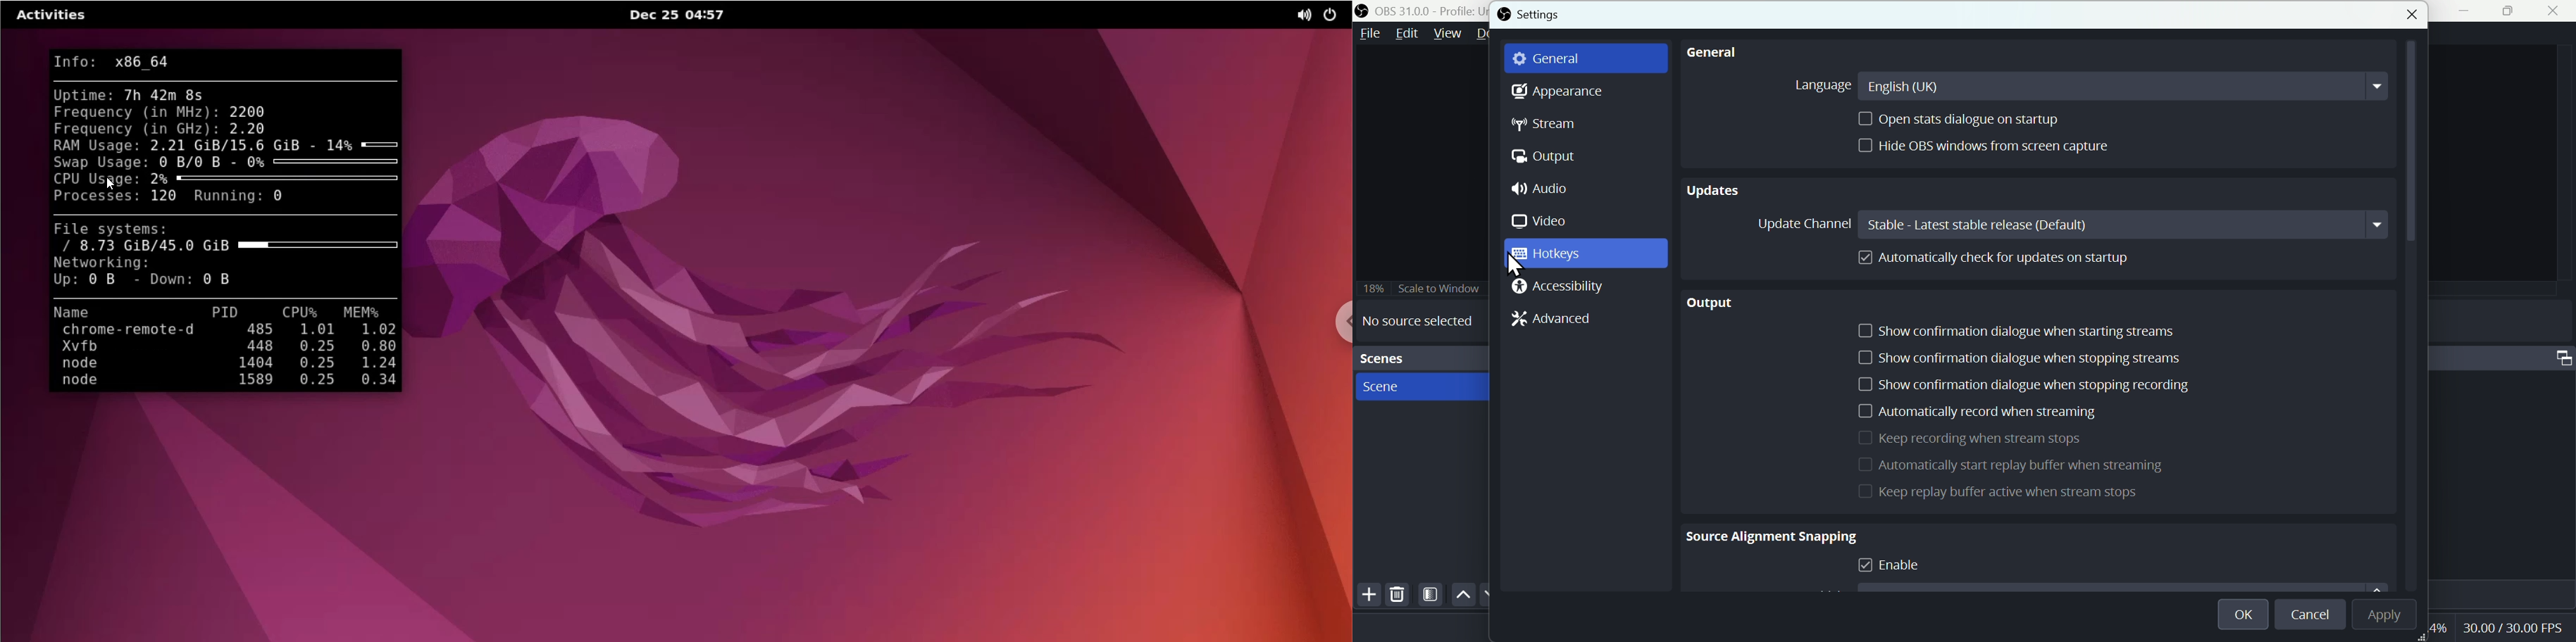  What do you see at coordinates (2029, 385) in the screenshot?
I see `Show confirmation dialogue when stopped recording` at bounding box center [2029, 385].